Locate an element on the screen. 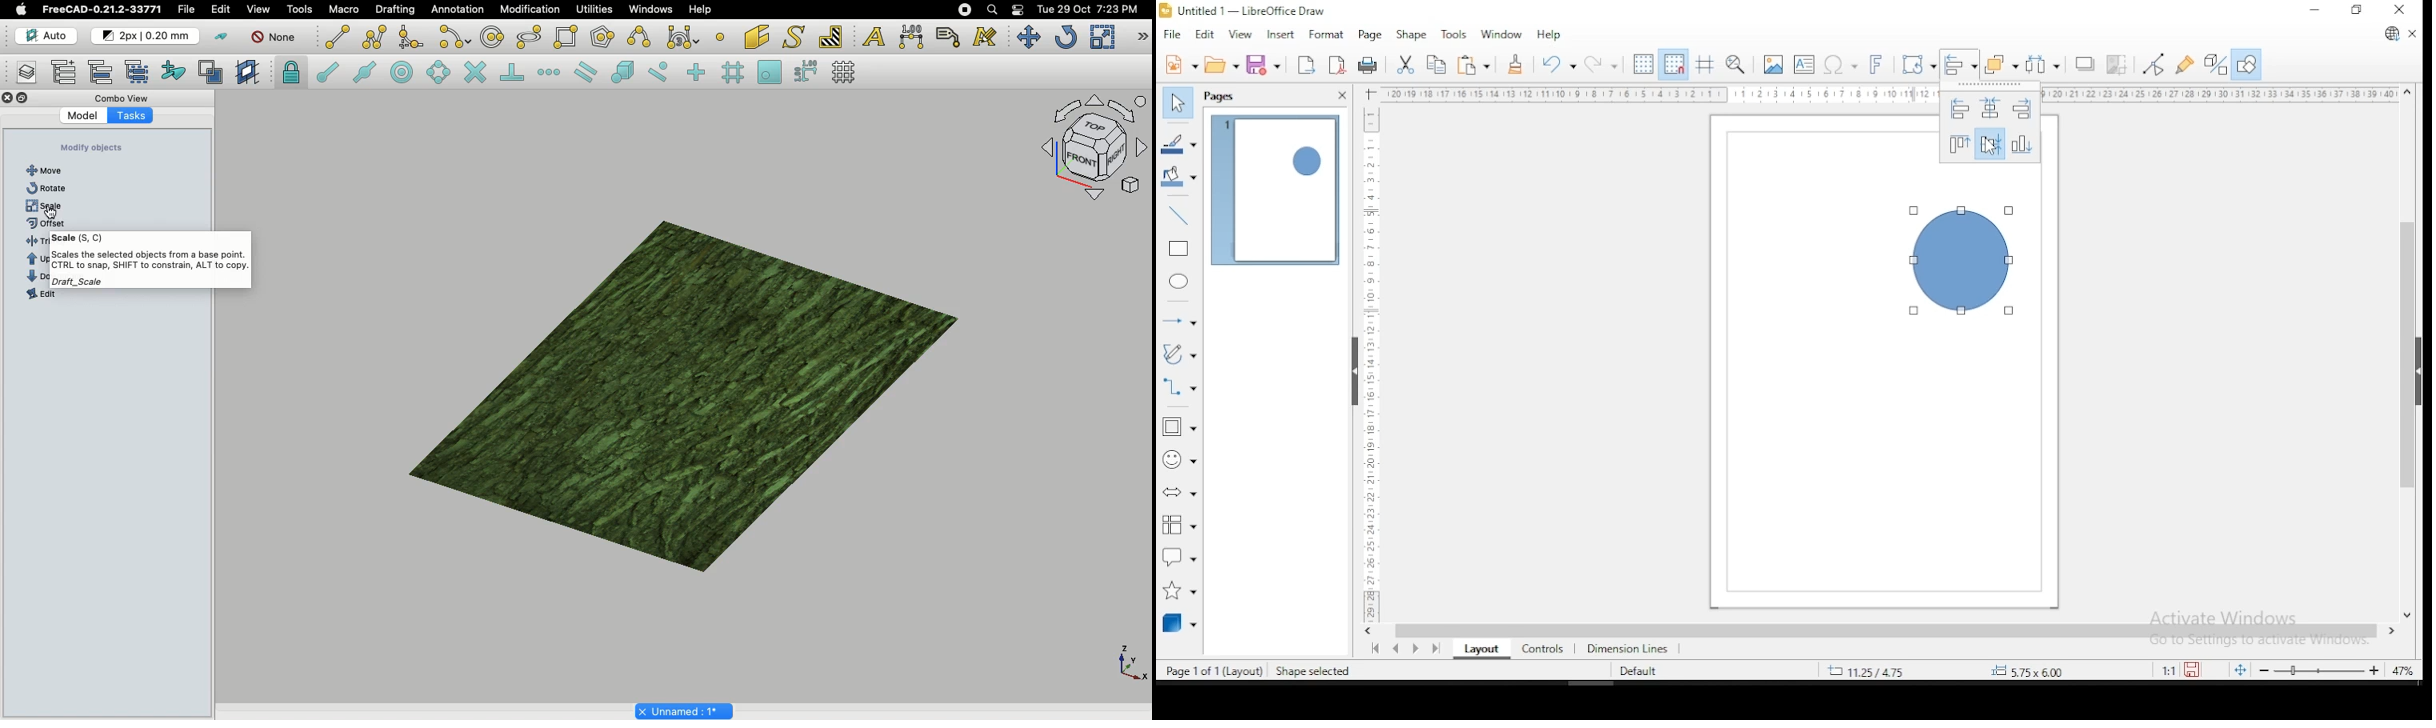  block arrows is located at coordinates (1180, 495).